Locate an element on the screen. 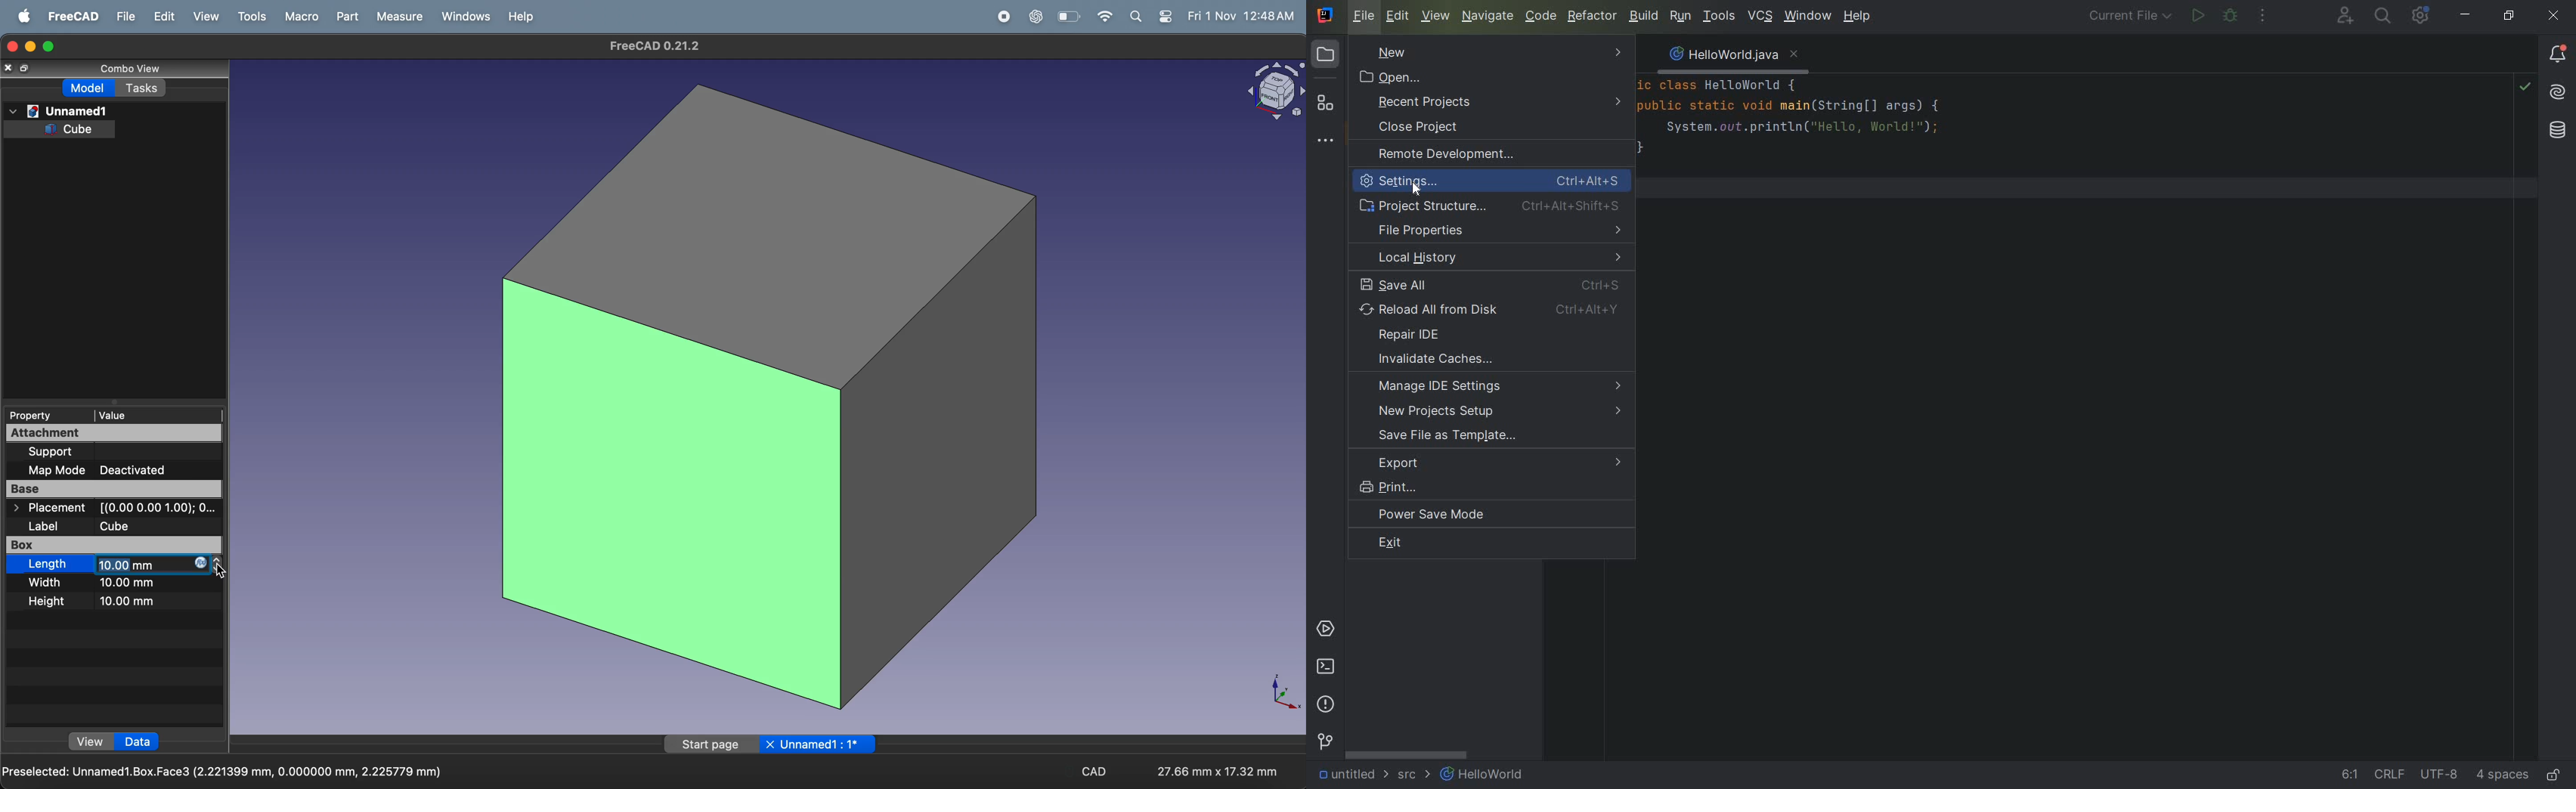  NEW is located at coordinates (1494, 52).